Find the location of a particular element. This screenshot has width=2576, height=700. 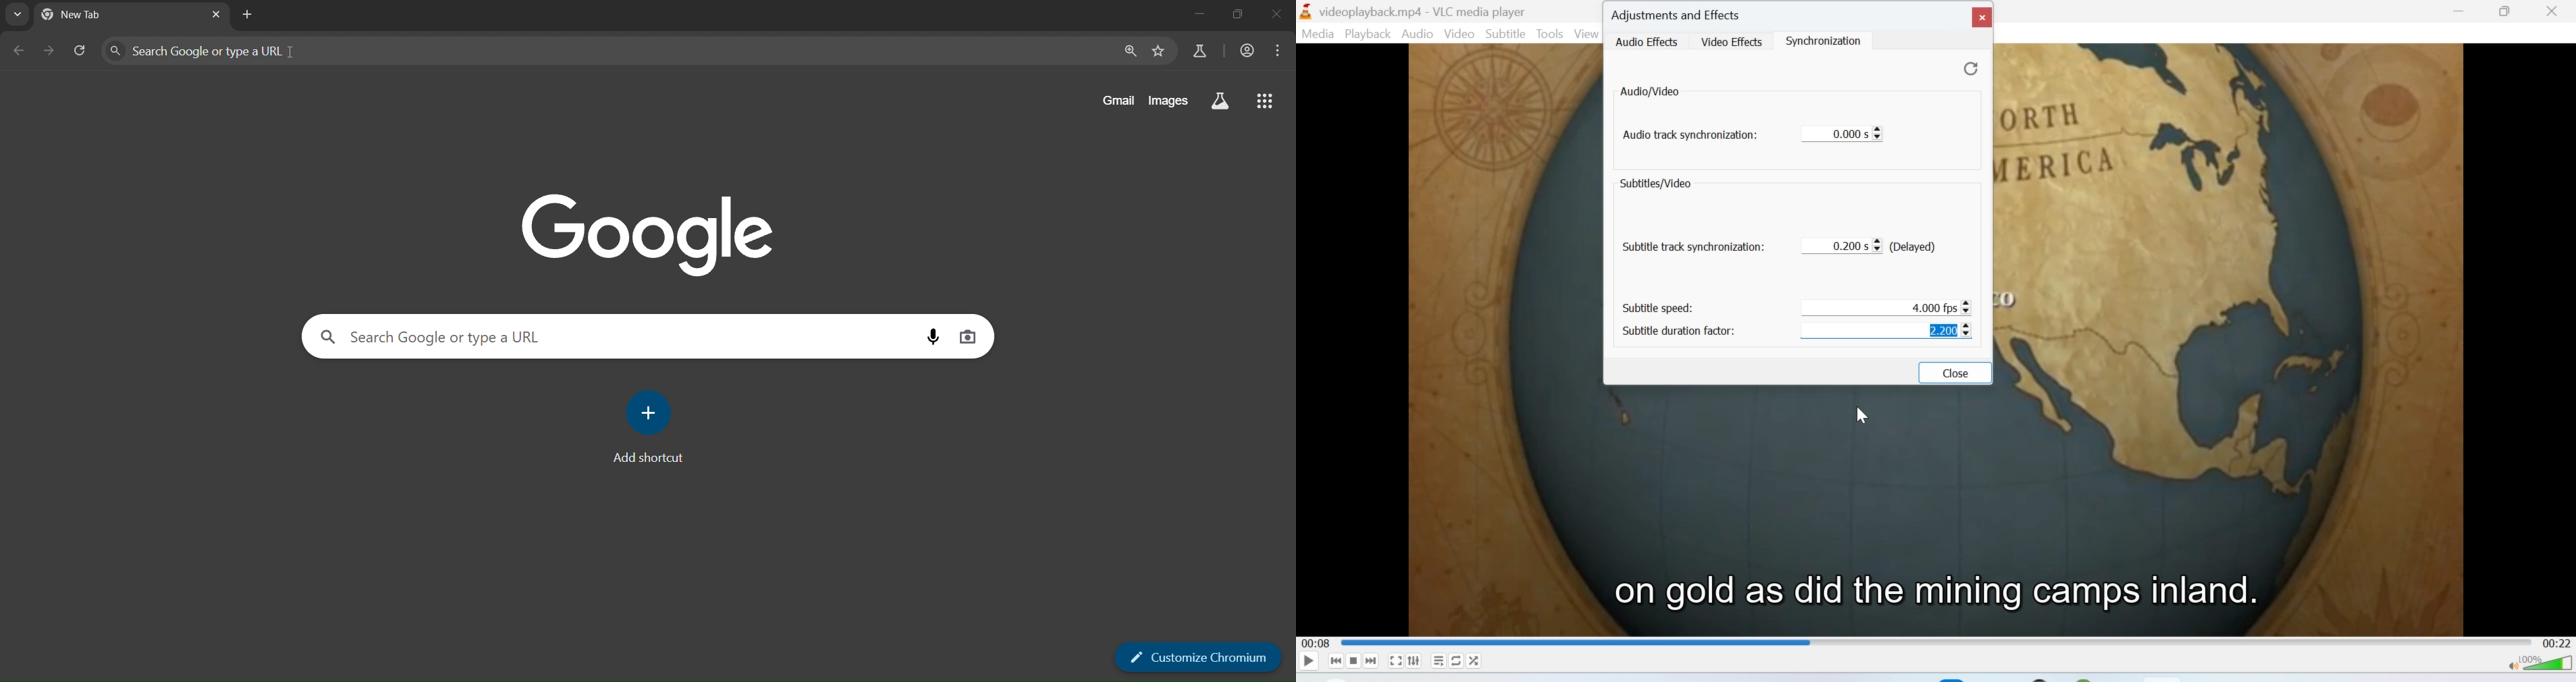

synchronization is located at coordinates (1832, 41).